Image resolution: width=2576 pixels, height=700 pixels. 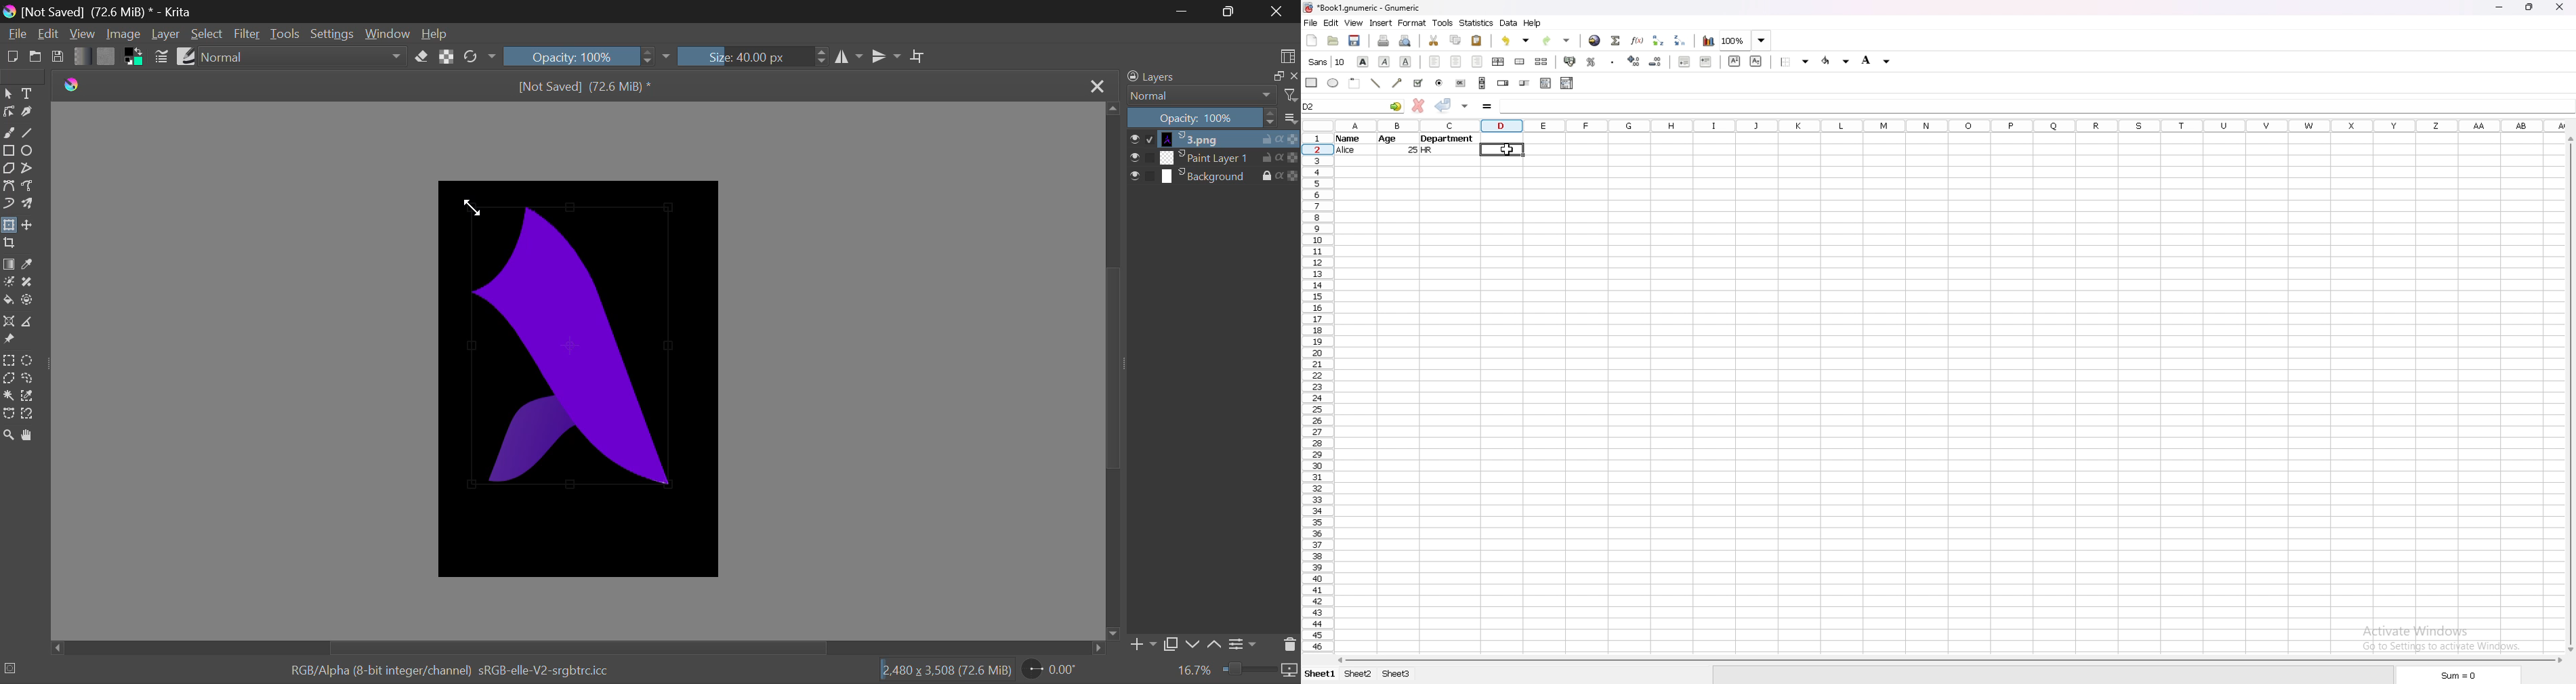 I want to click on accounting, so click(x=1569, y=61).